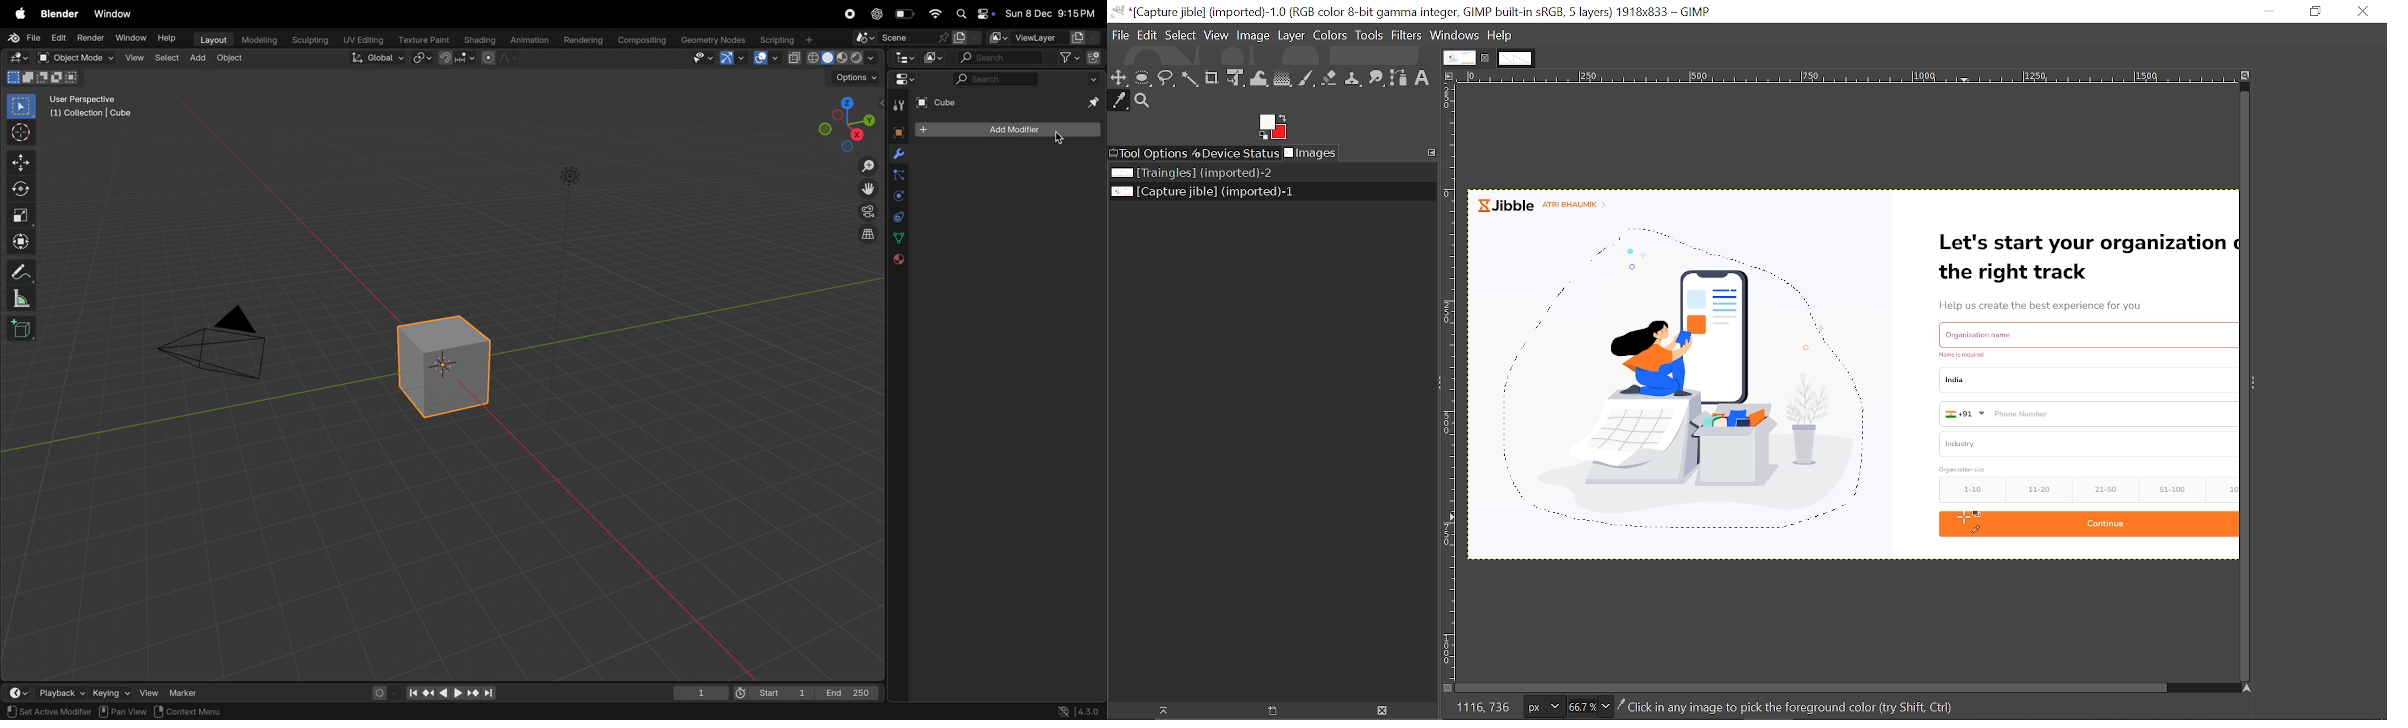 The image size is (2408, 728). What do you see at coordinates (234, 59) in the screenshot?
I see `object` at bounding box center [234, 59].